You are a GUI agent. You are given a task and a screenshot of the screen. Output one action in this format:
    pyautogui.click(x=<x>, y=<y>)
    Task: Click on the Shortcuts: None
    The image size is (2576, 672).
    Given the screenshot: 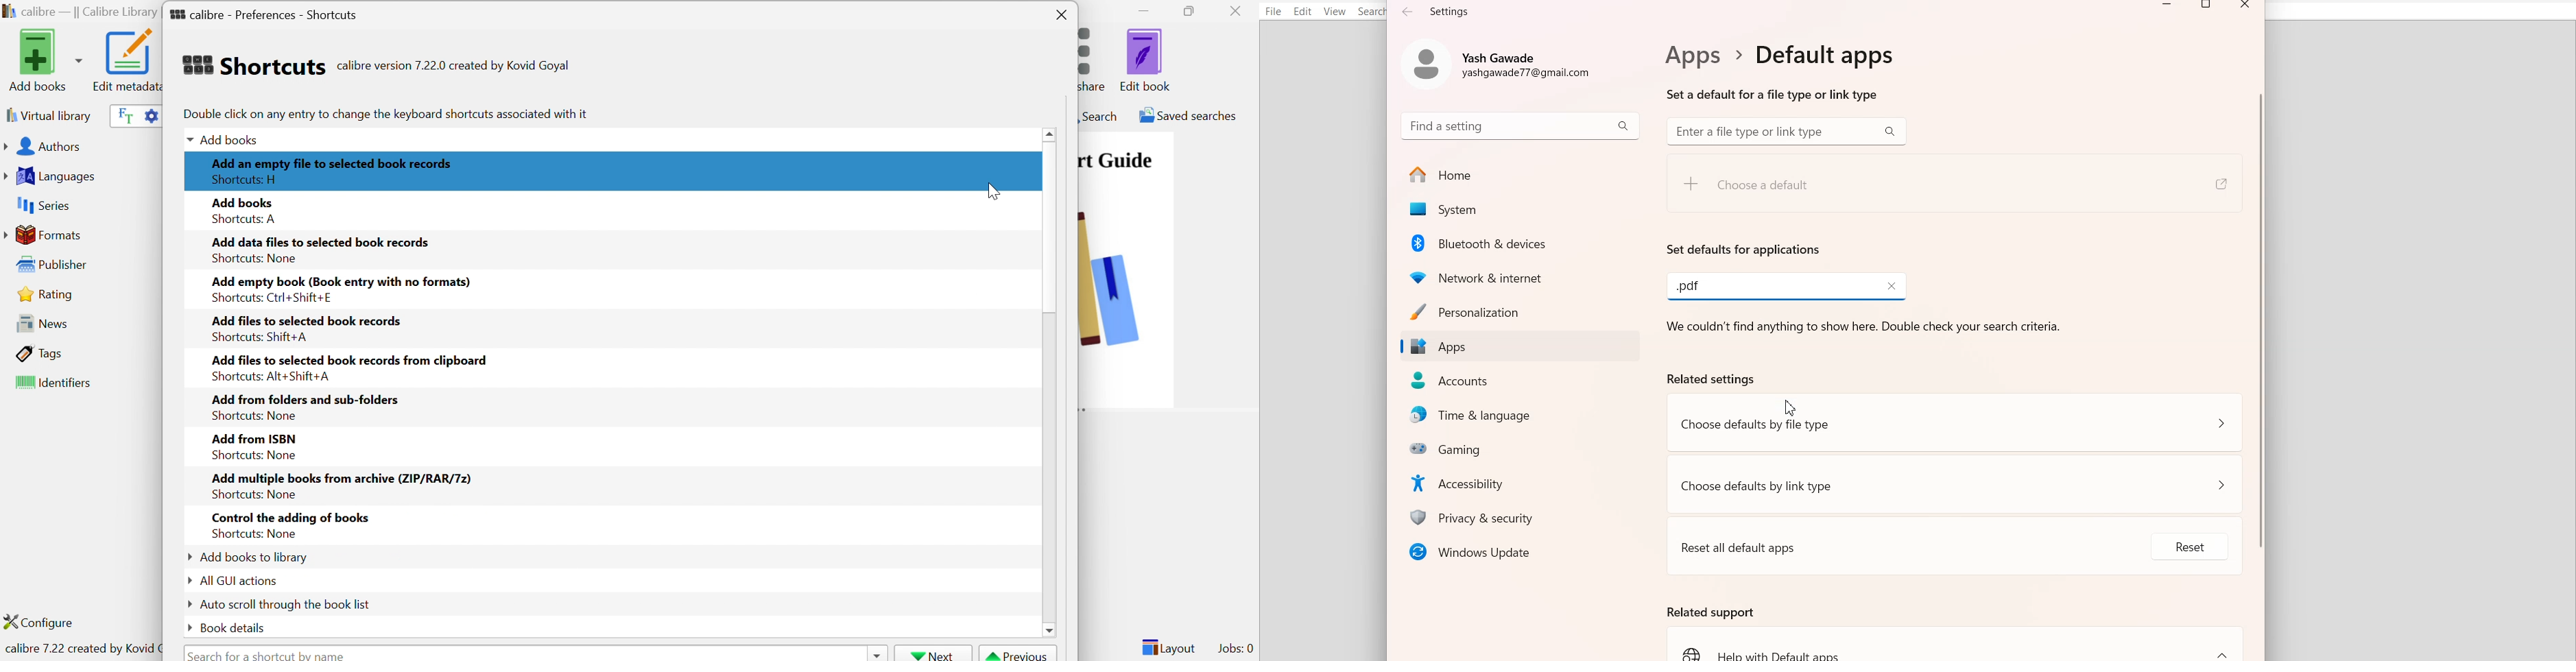 What is the action you would take?
    pyautogui.click(x=255, y=535)
    